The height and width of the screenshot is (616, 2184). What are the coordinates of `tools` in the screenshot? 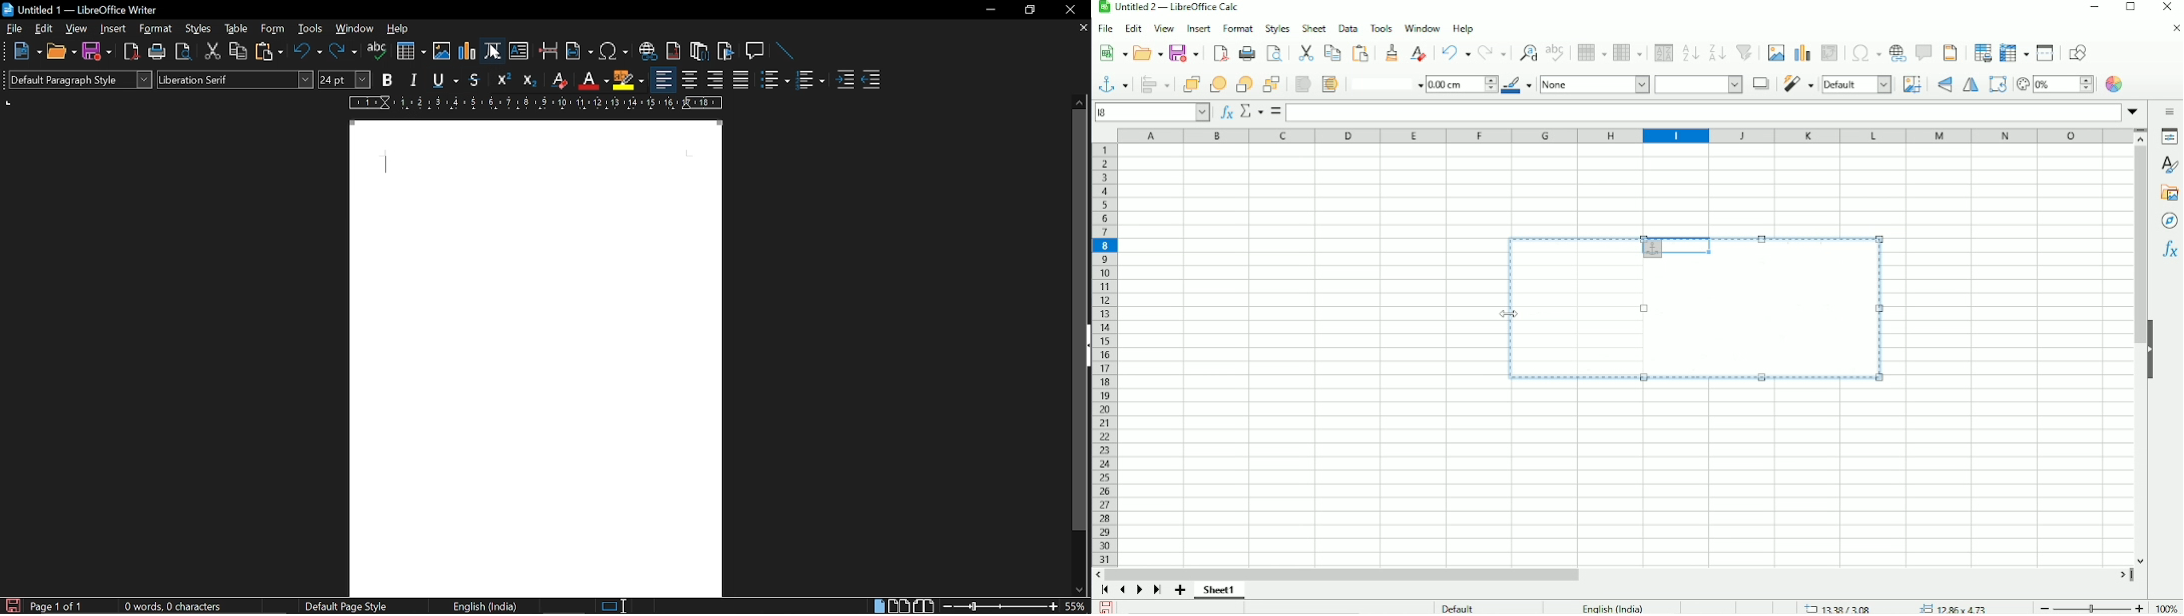 It's located at (312, 29).